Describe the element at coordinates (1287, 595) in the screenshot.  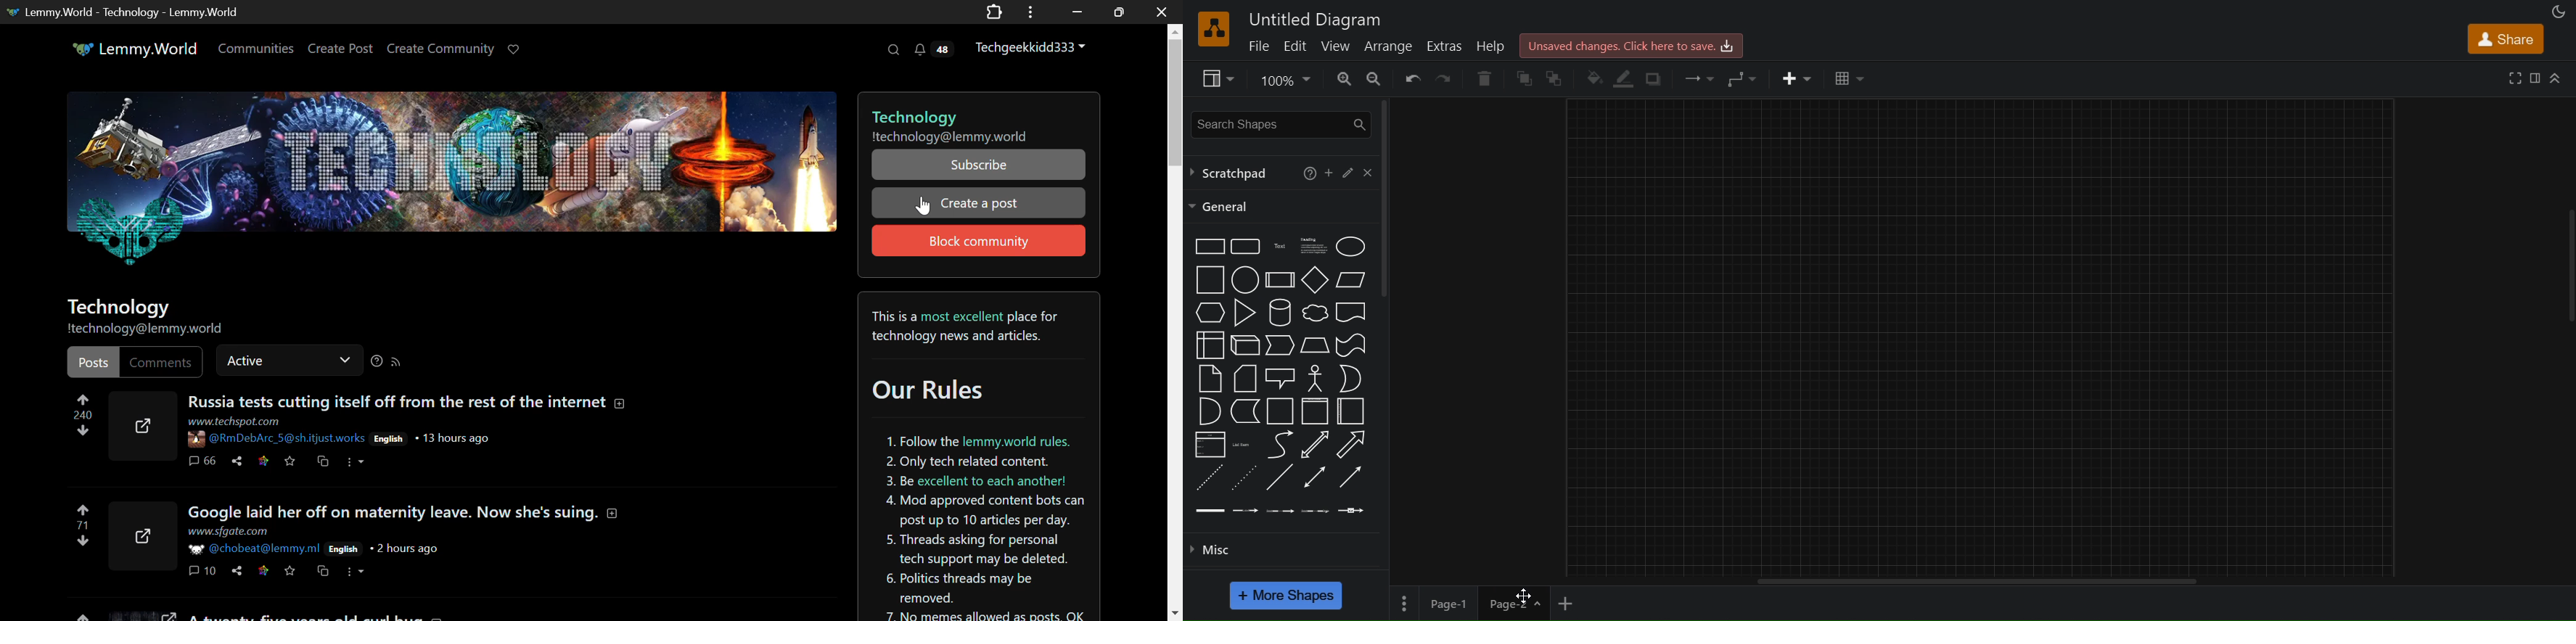
I see `more shapes` at that location.